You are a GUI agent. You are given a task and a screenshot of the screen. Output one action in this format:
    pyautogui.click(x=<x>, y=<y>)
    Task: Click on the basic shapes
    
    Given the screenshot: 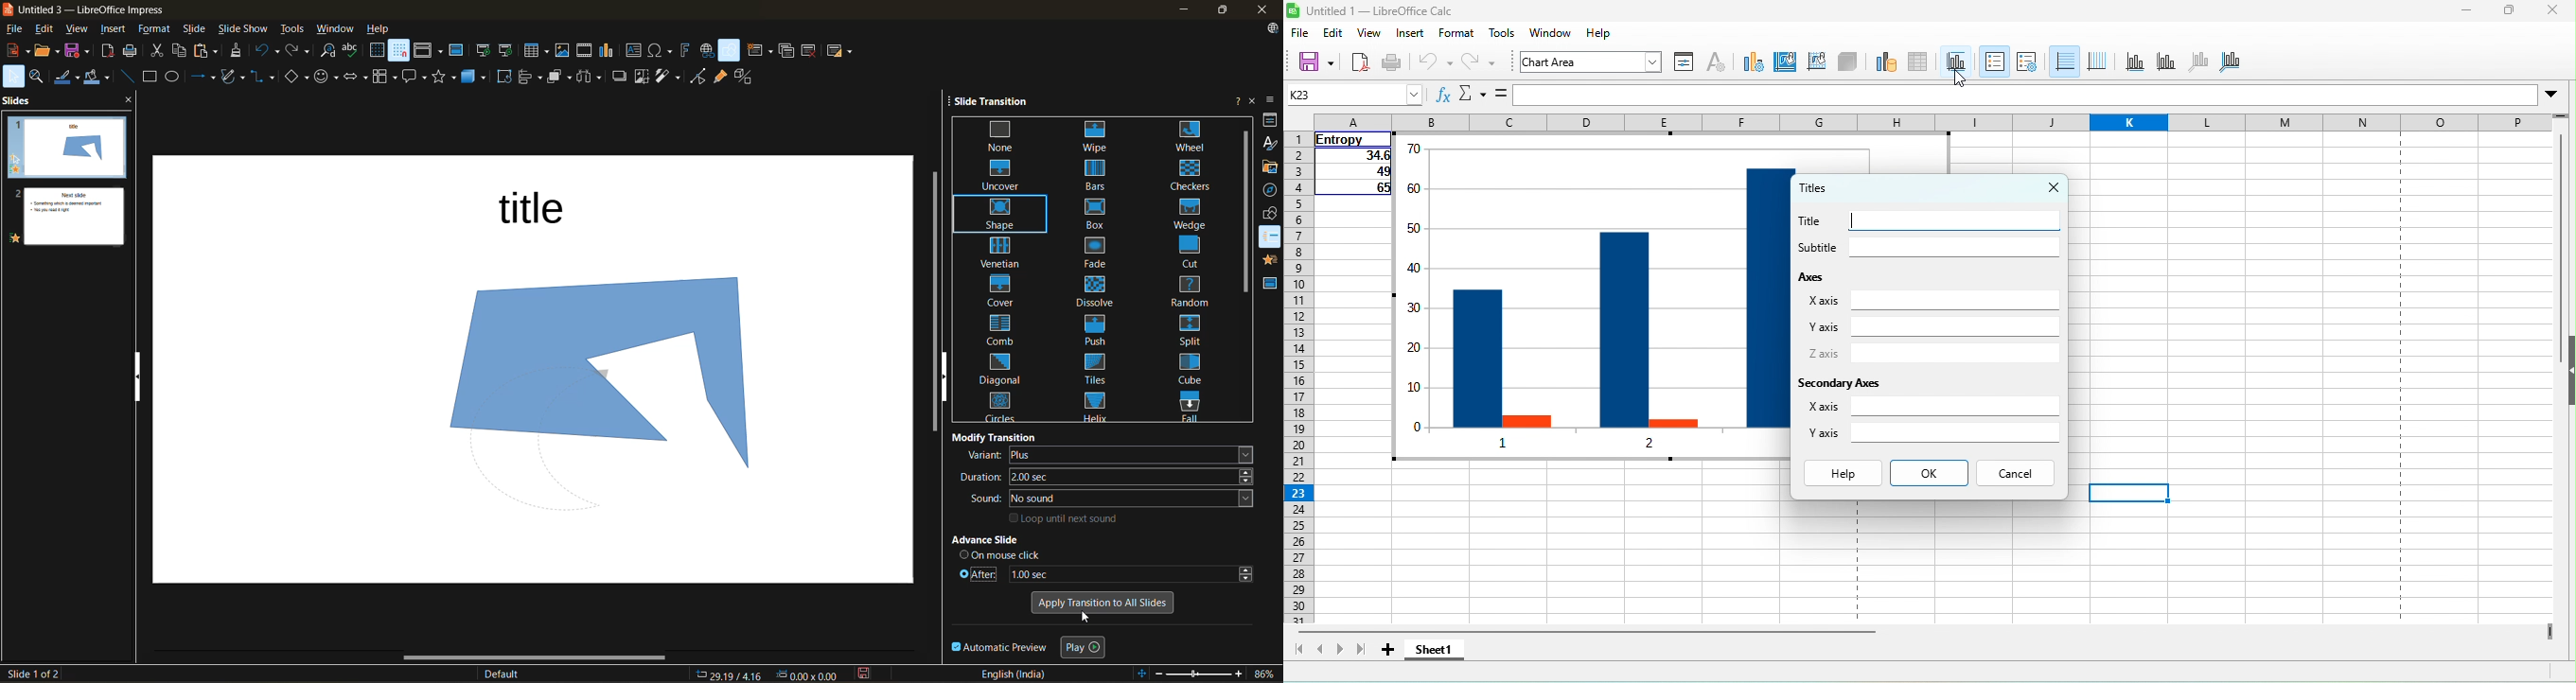 What is the action you would take?
    pyautogui.click(x=297, y=76)
    